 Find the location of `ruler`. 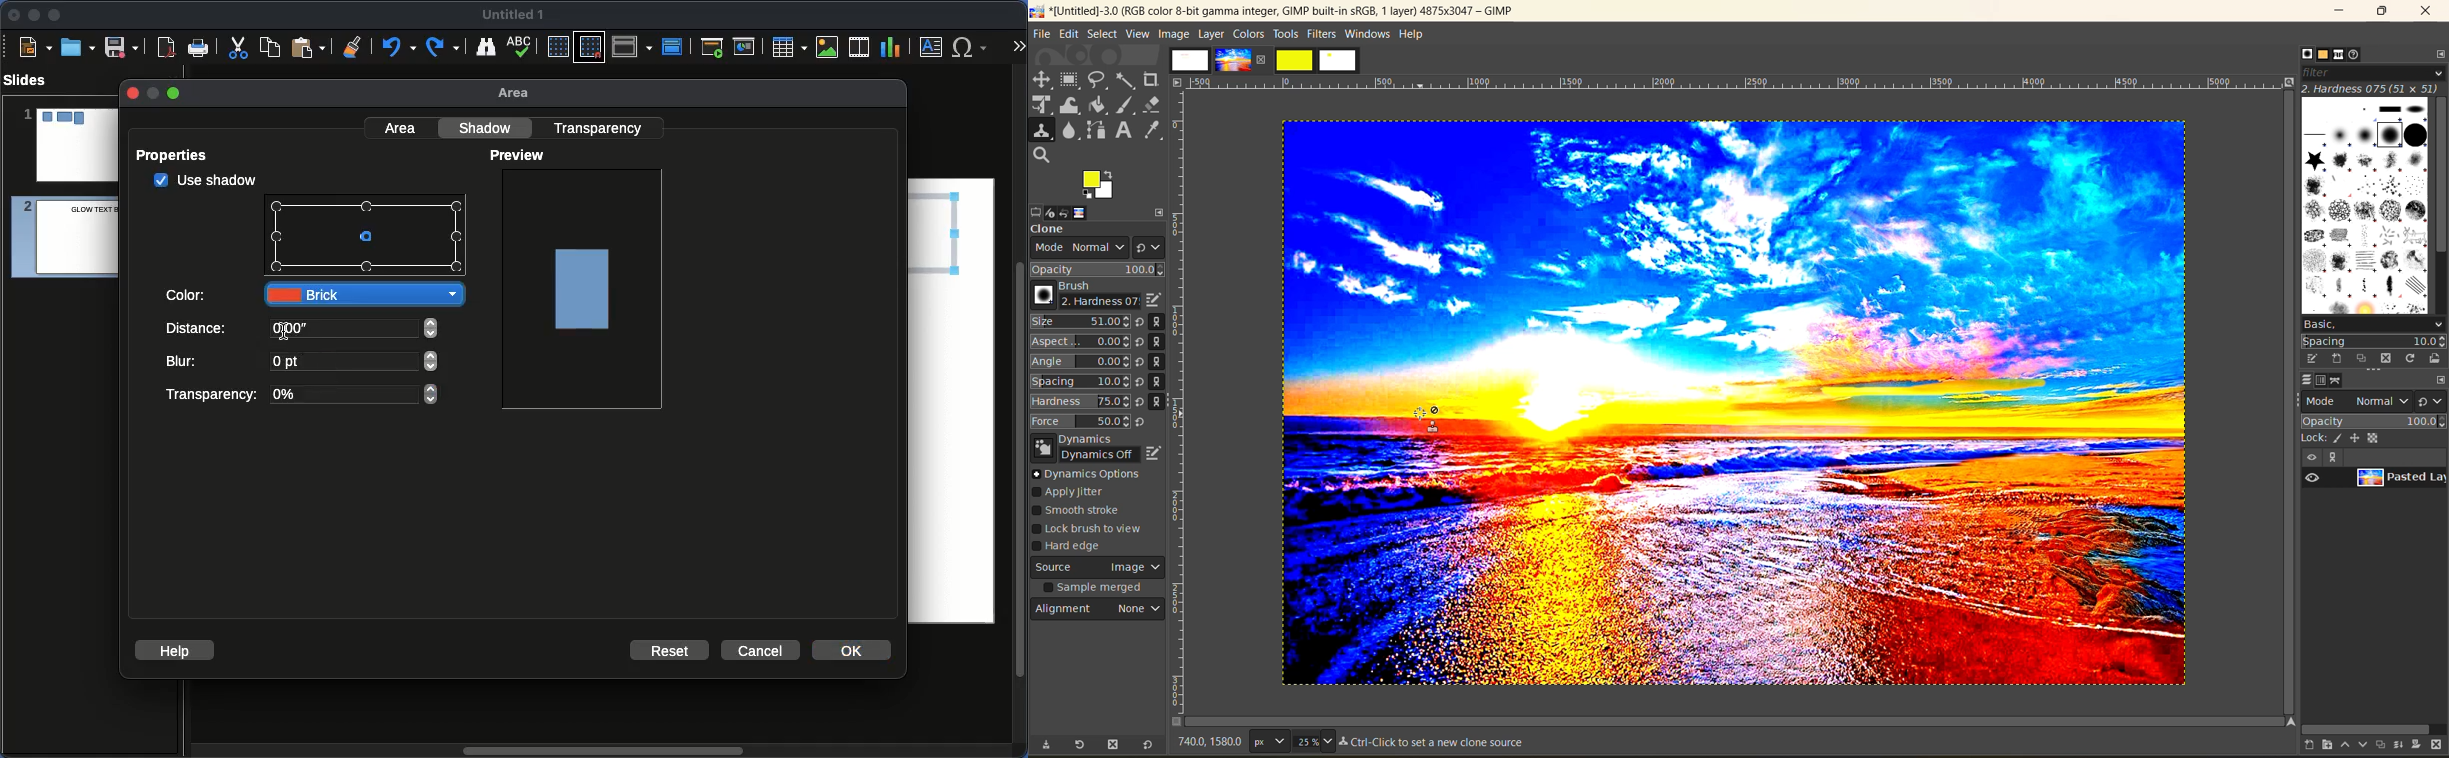

ruler is located at coordinates (1739, 83).